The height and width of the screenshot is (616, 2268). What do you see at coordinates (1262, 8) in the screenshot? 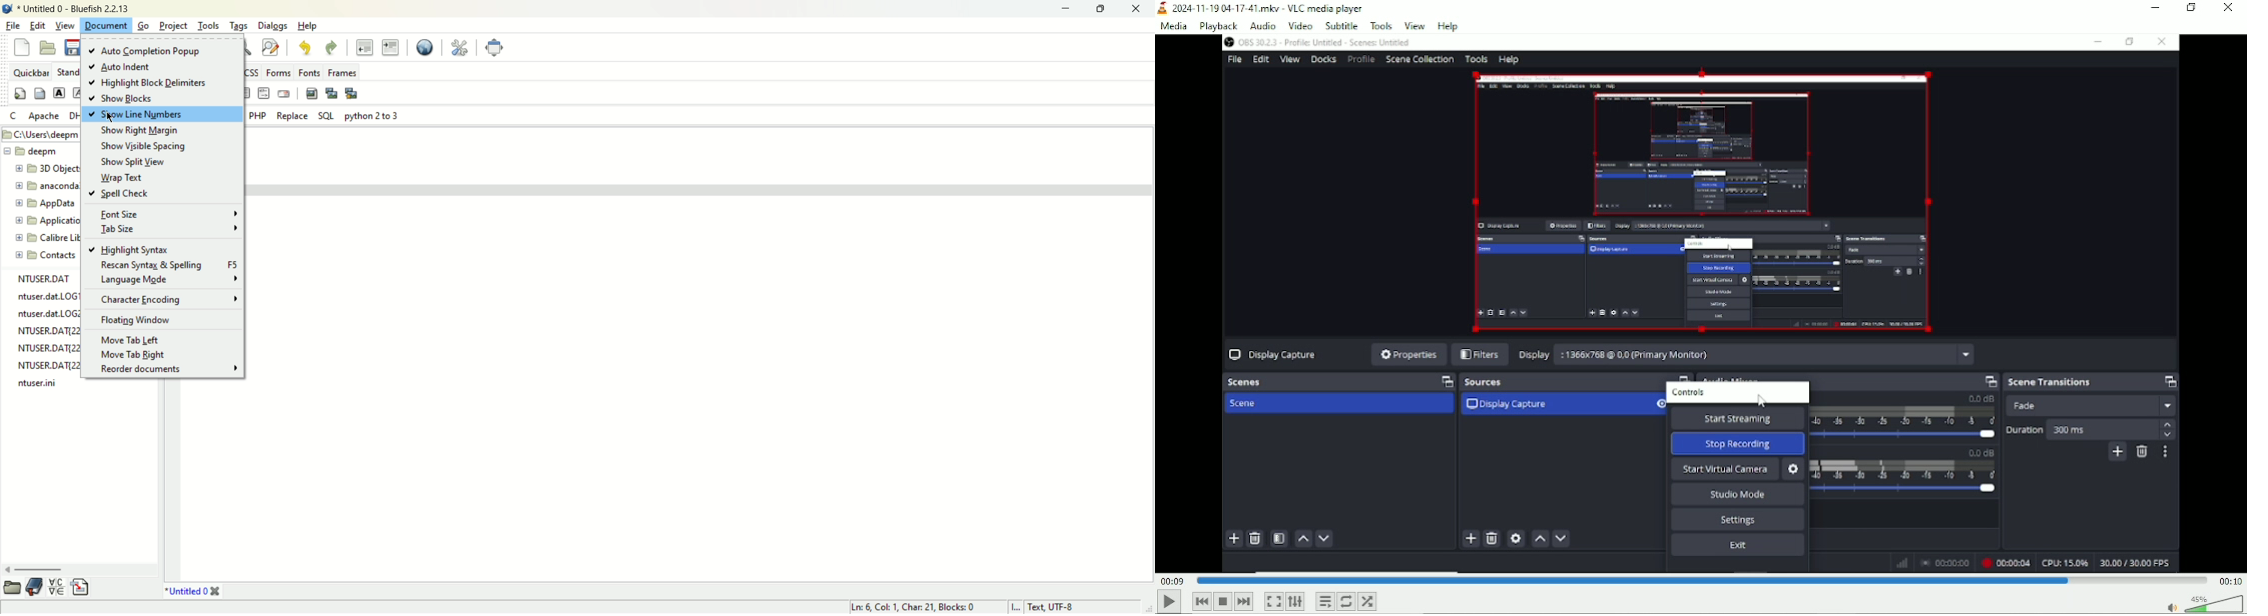
I see `2024-11-19 04-17-41.mkv - VLC media player` at bounding box center [1262, 8].